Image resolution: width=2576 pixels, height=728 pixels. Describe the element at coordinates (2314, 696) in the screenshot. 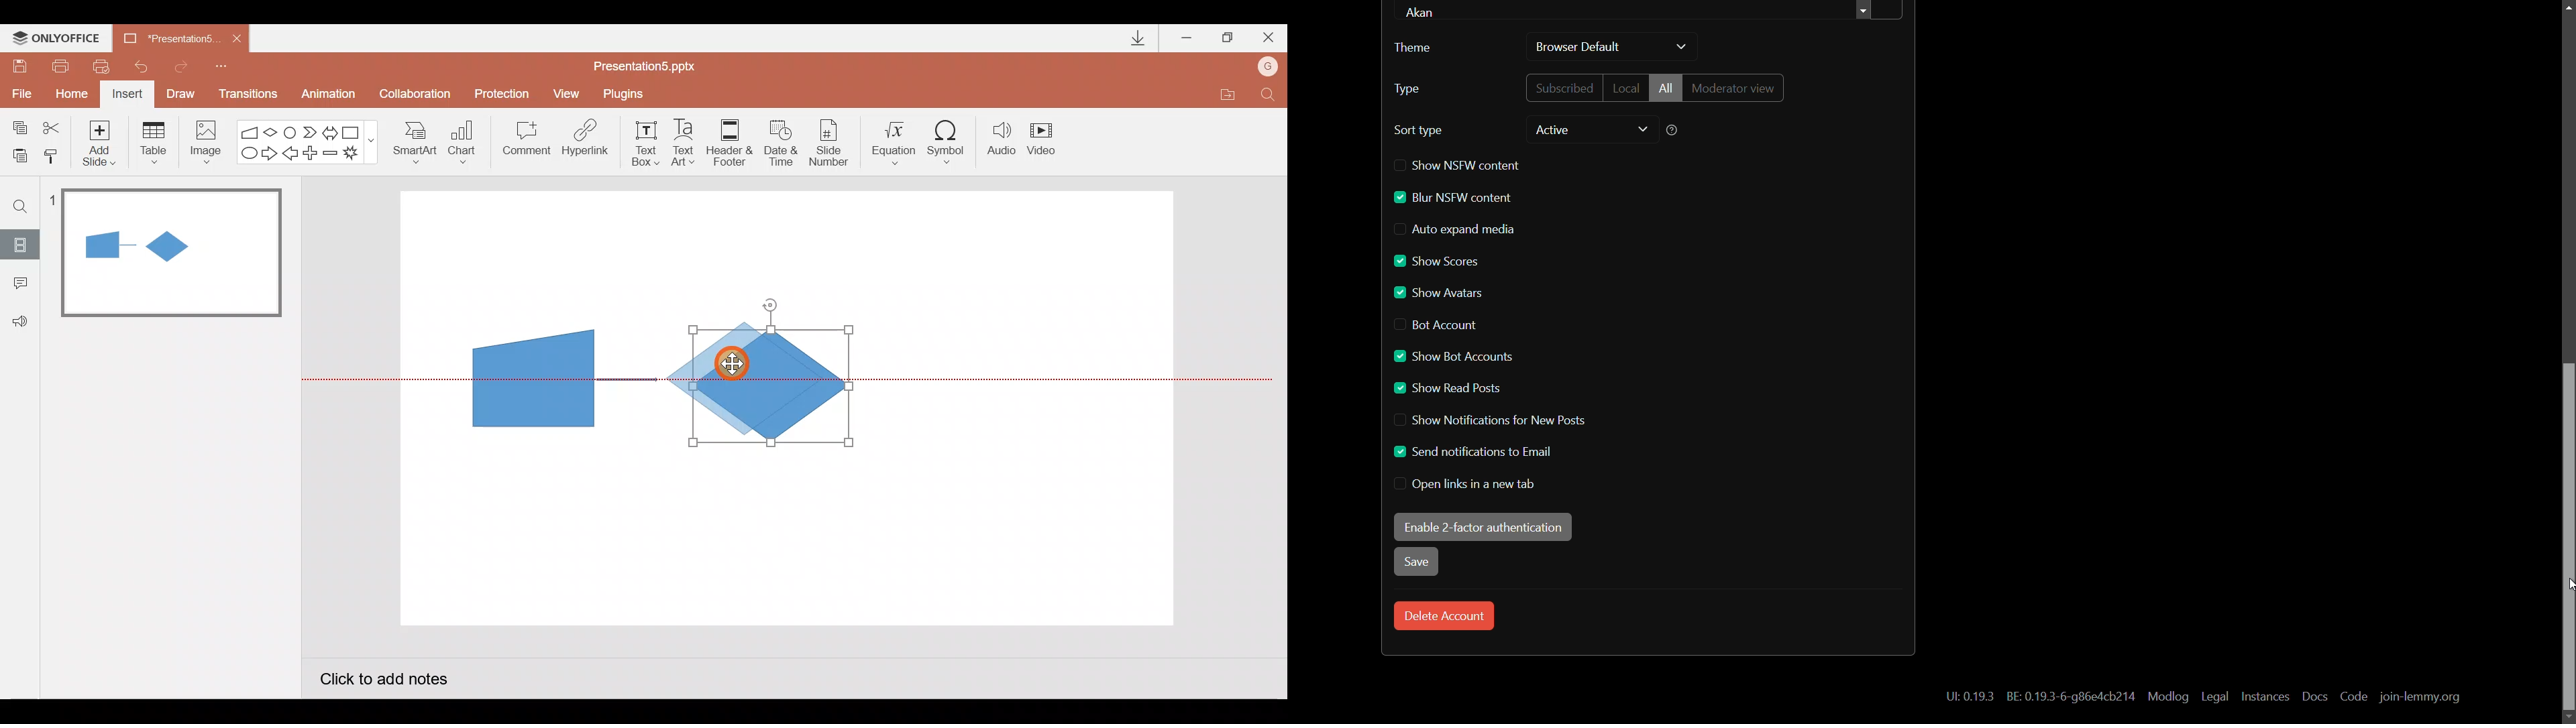

I see `docs` at that location.